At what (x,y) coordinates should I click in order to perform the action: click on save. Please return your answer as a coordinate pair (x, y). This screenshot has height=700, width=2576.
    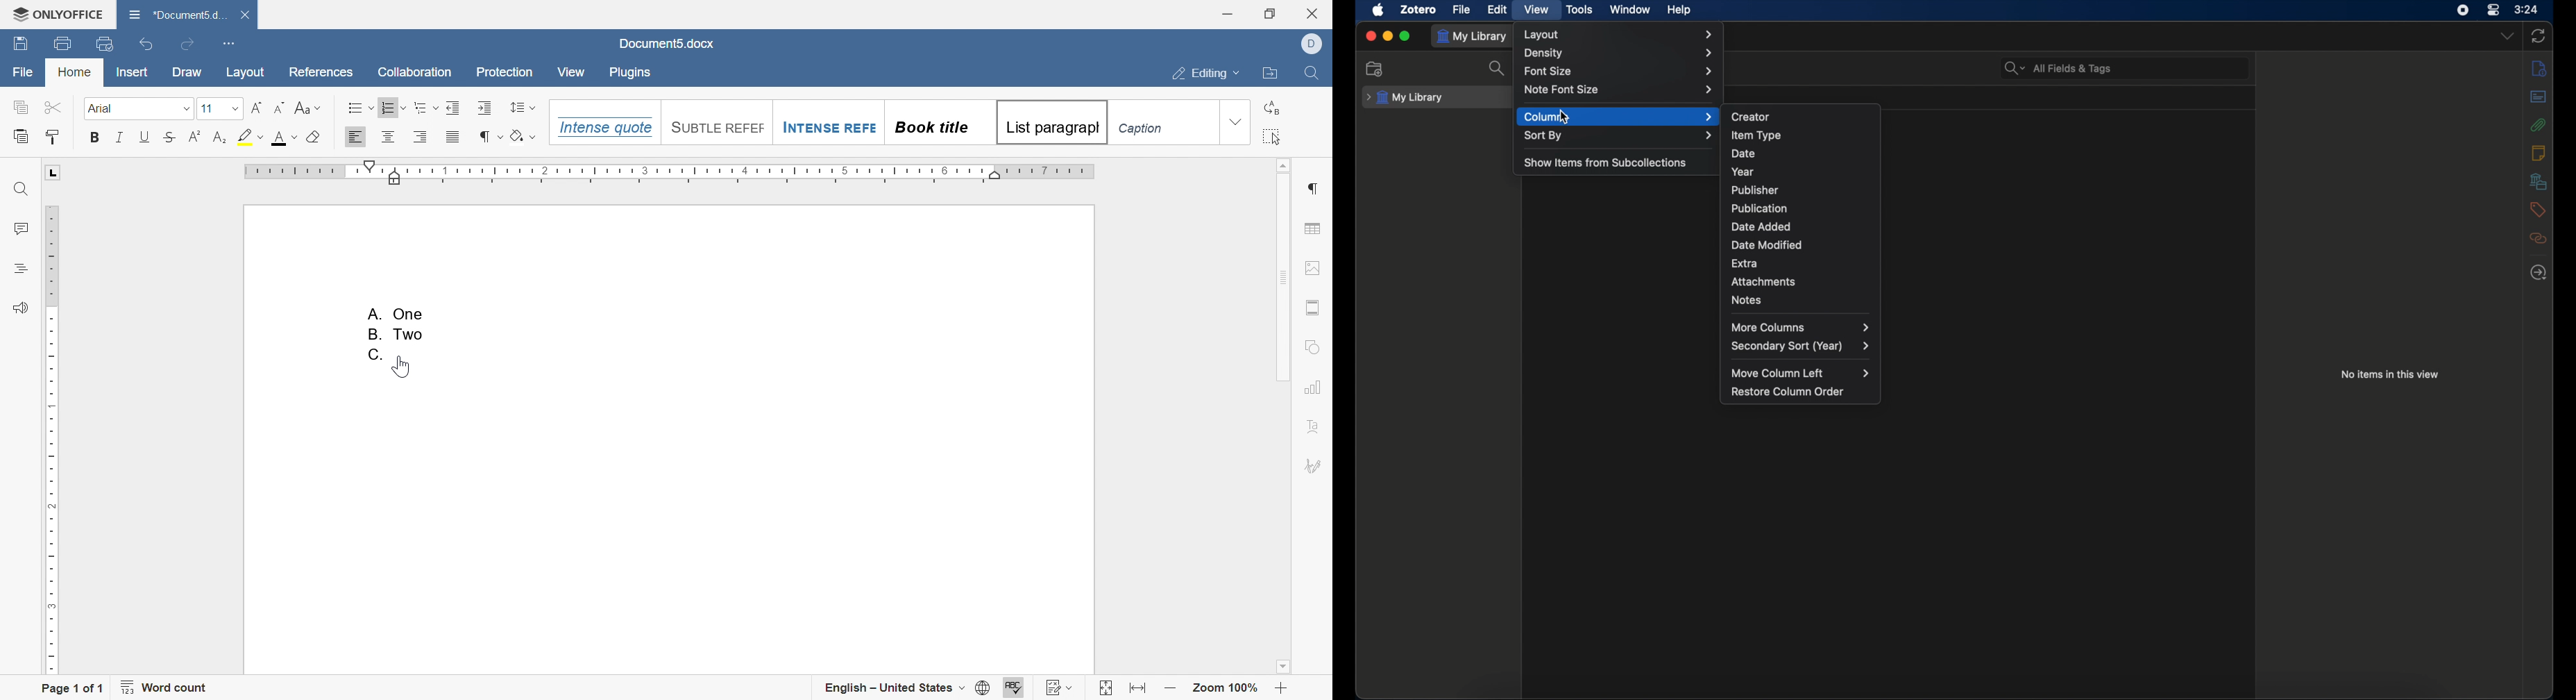
    Looking at the image, I should click on (23, 44).